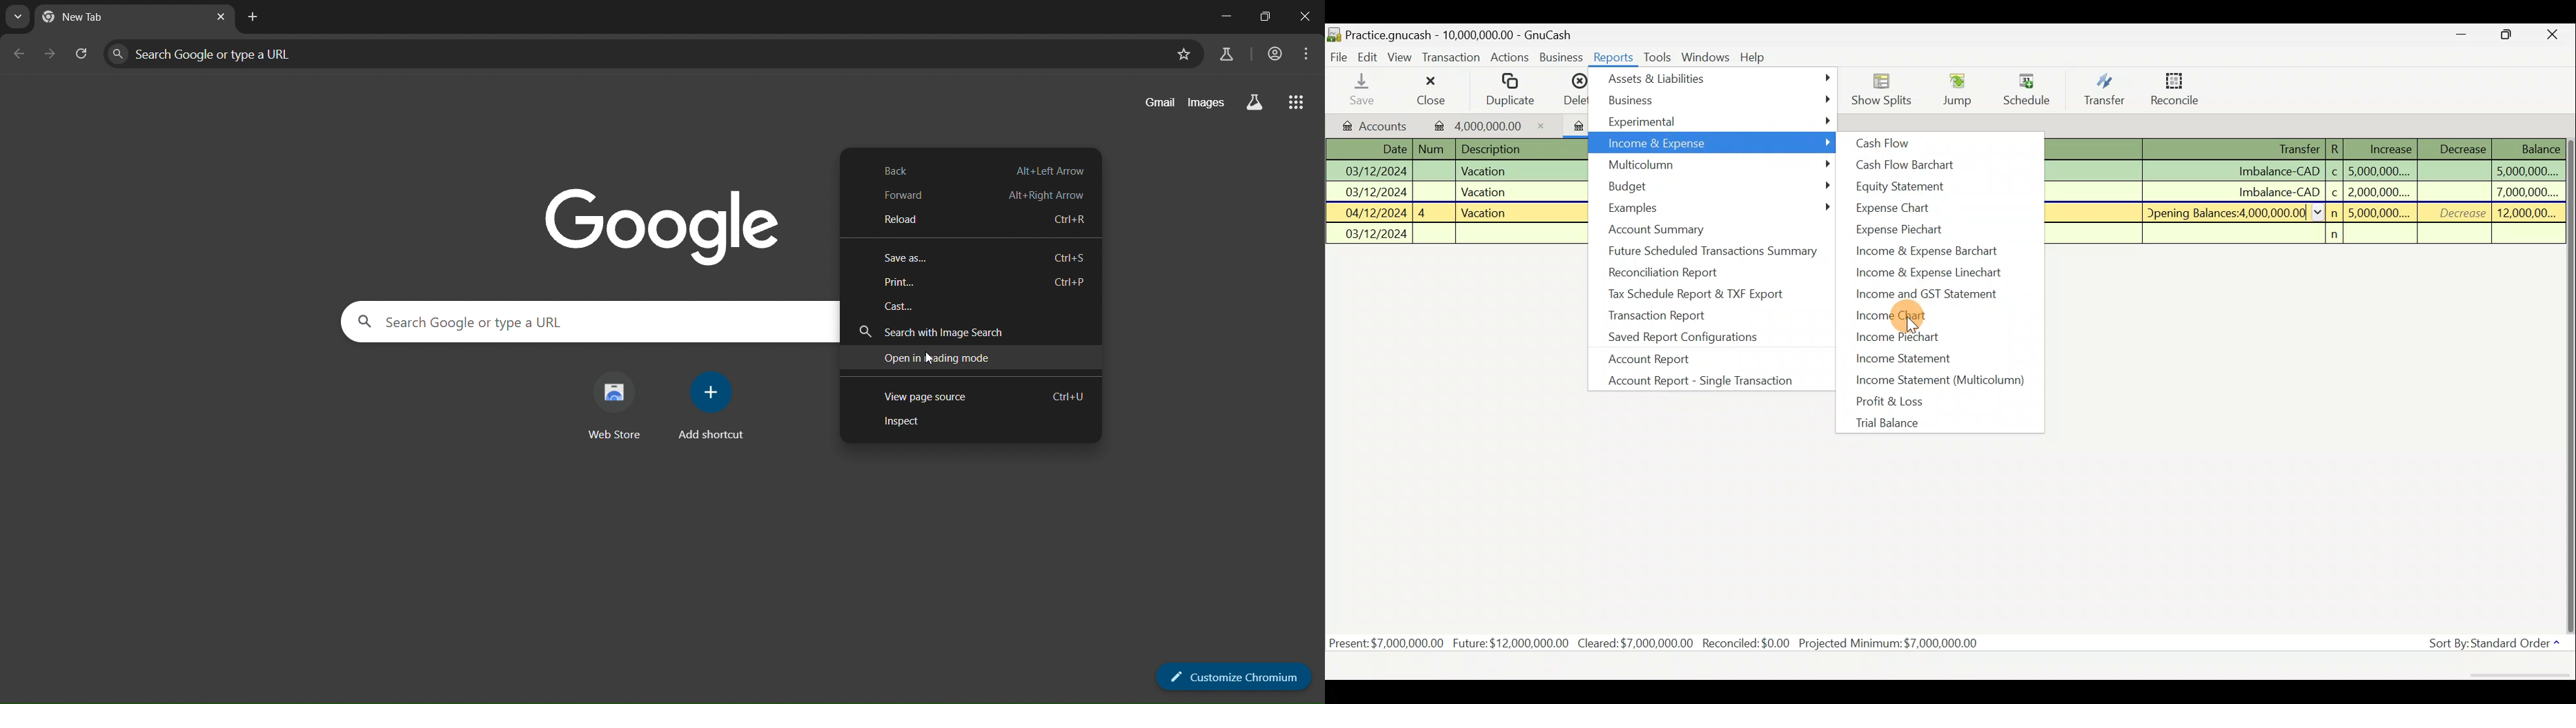 This screenshot has height=728, width=2576. What do you see at coordinates (2278, 192) in the screenshot?
I see `Imbalance-CAD` at bounding box center [2278, 192].